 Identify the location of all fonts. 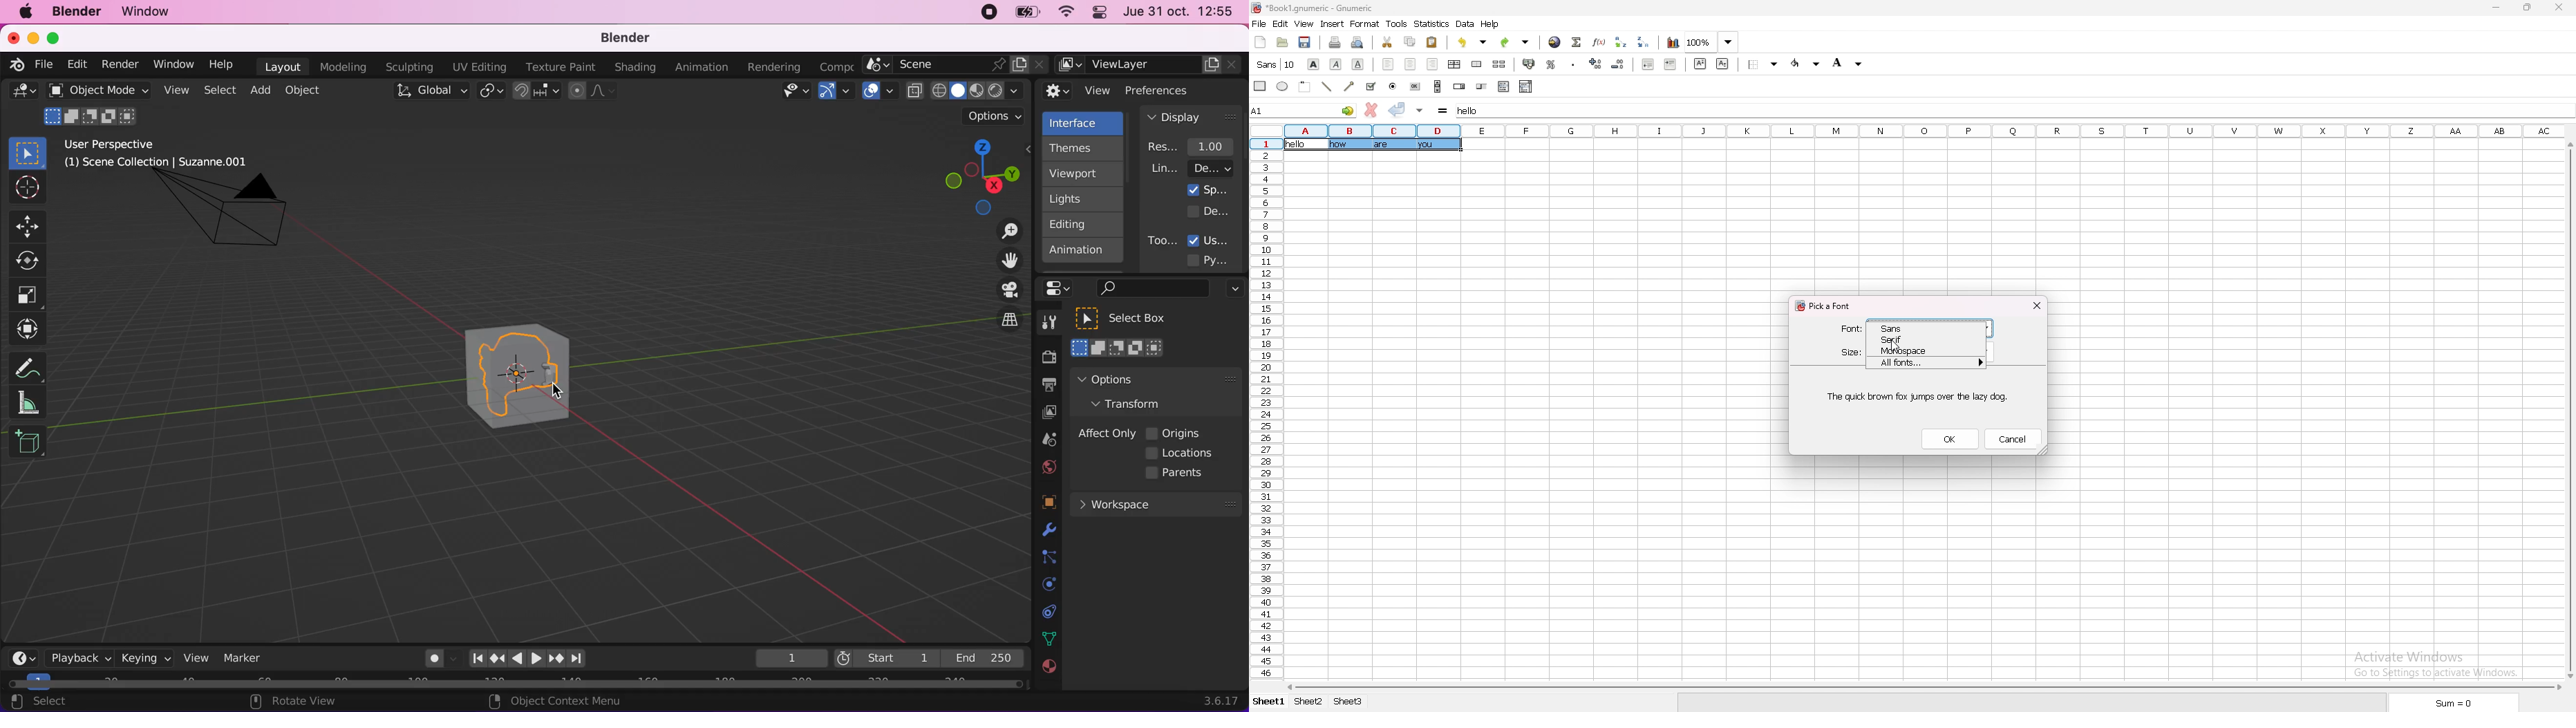
(1928, 362).